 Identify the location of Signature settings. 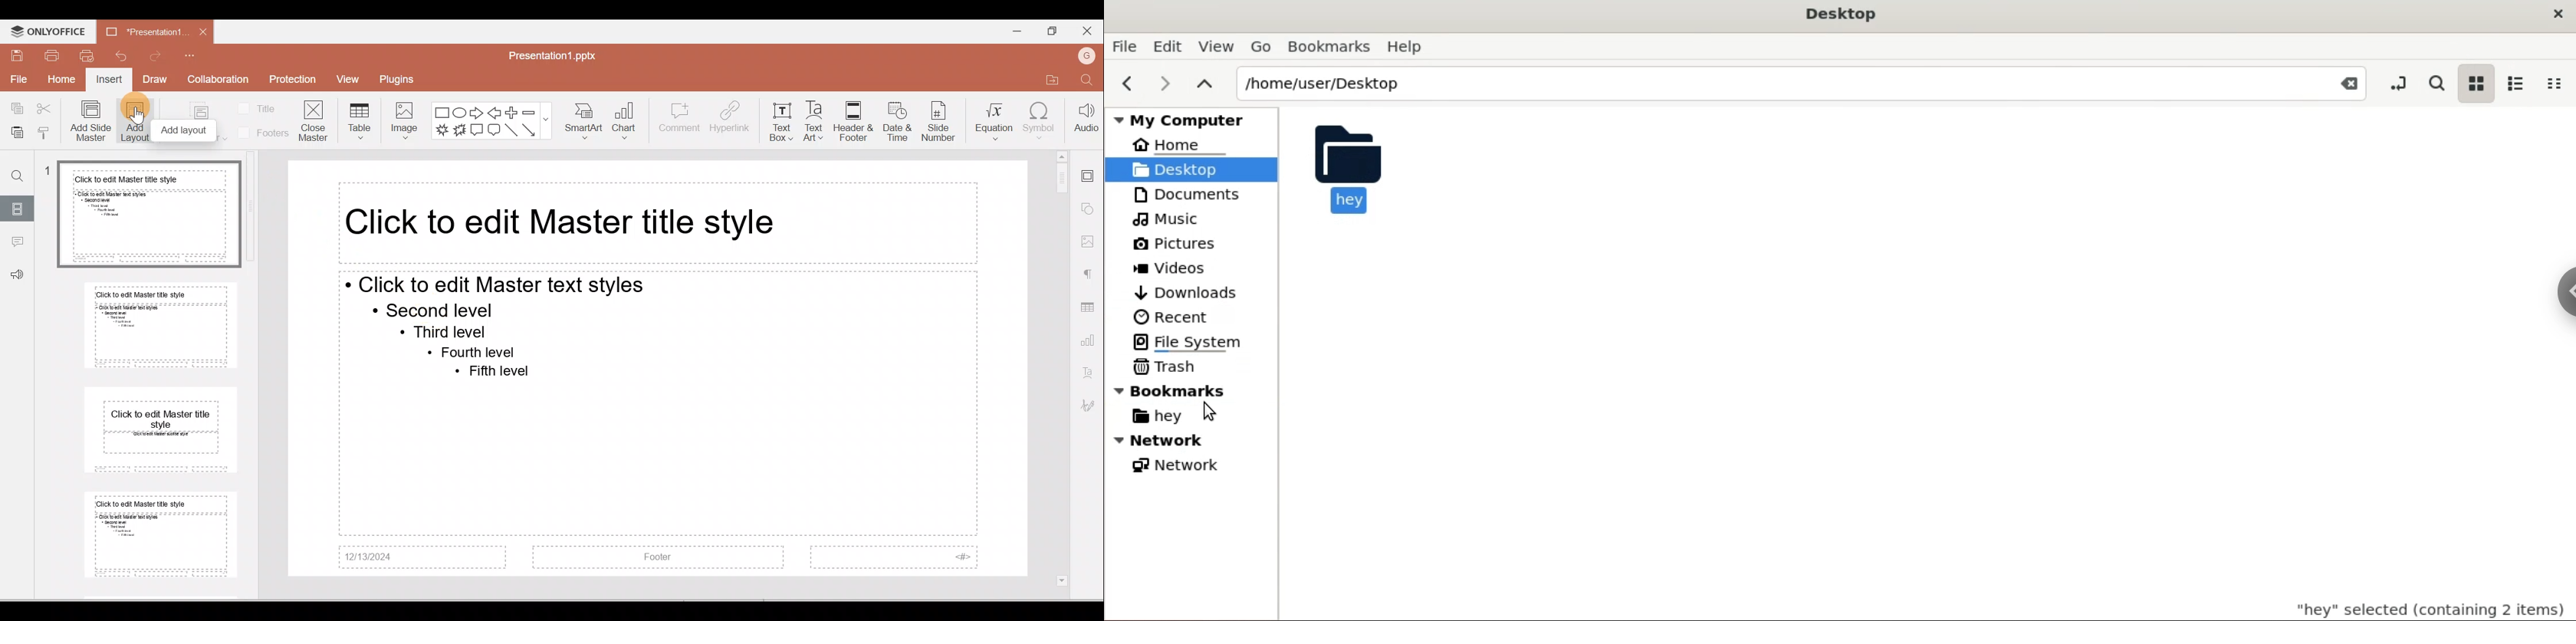
(1090, 408).